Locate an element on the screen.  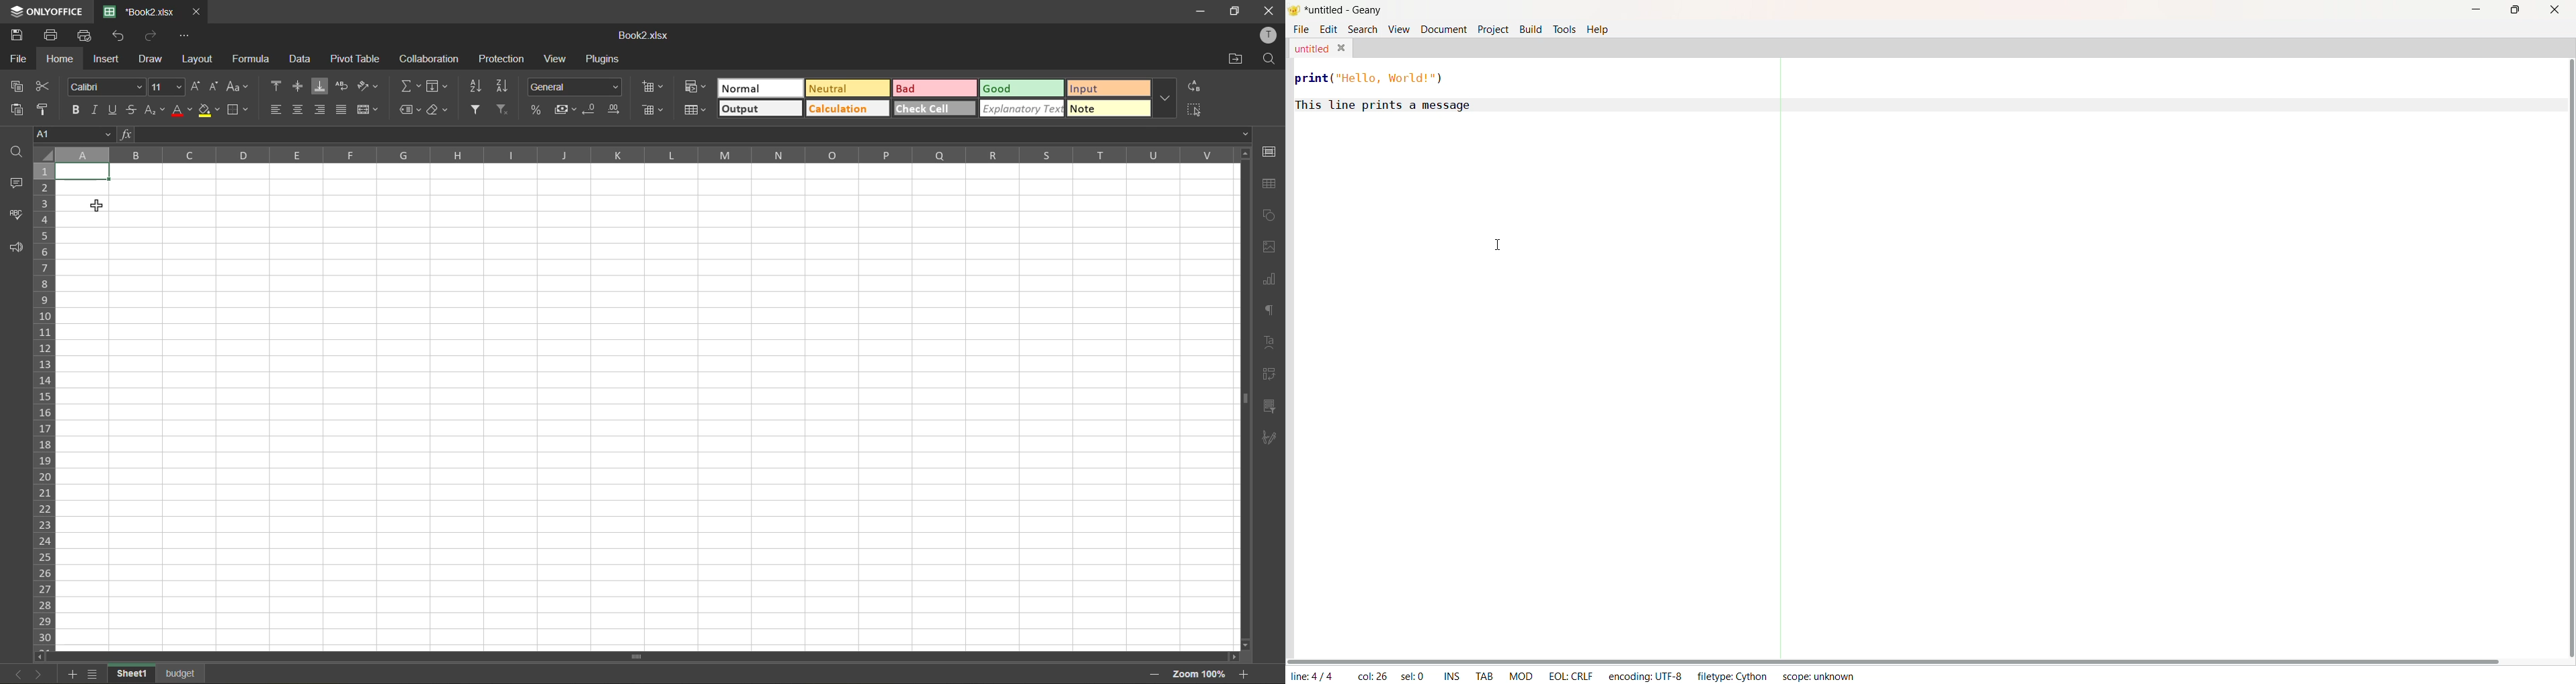
copy style is located at coordinates (44, 108).